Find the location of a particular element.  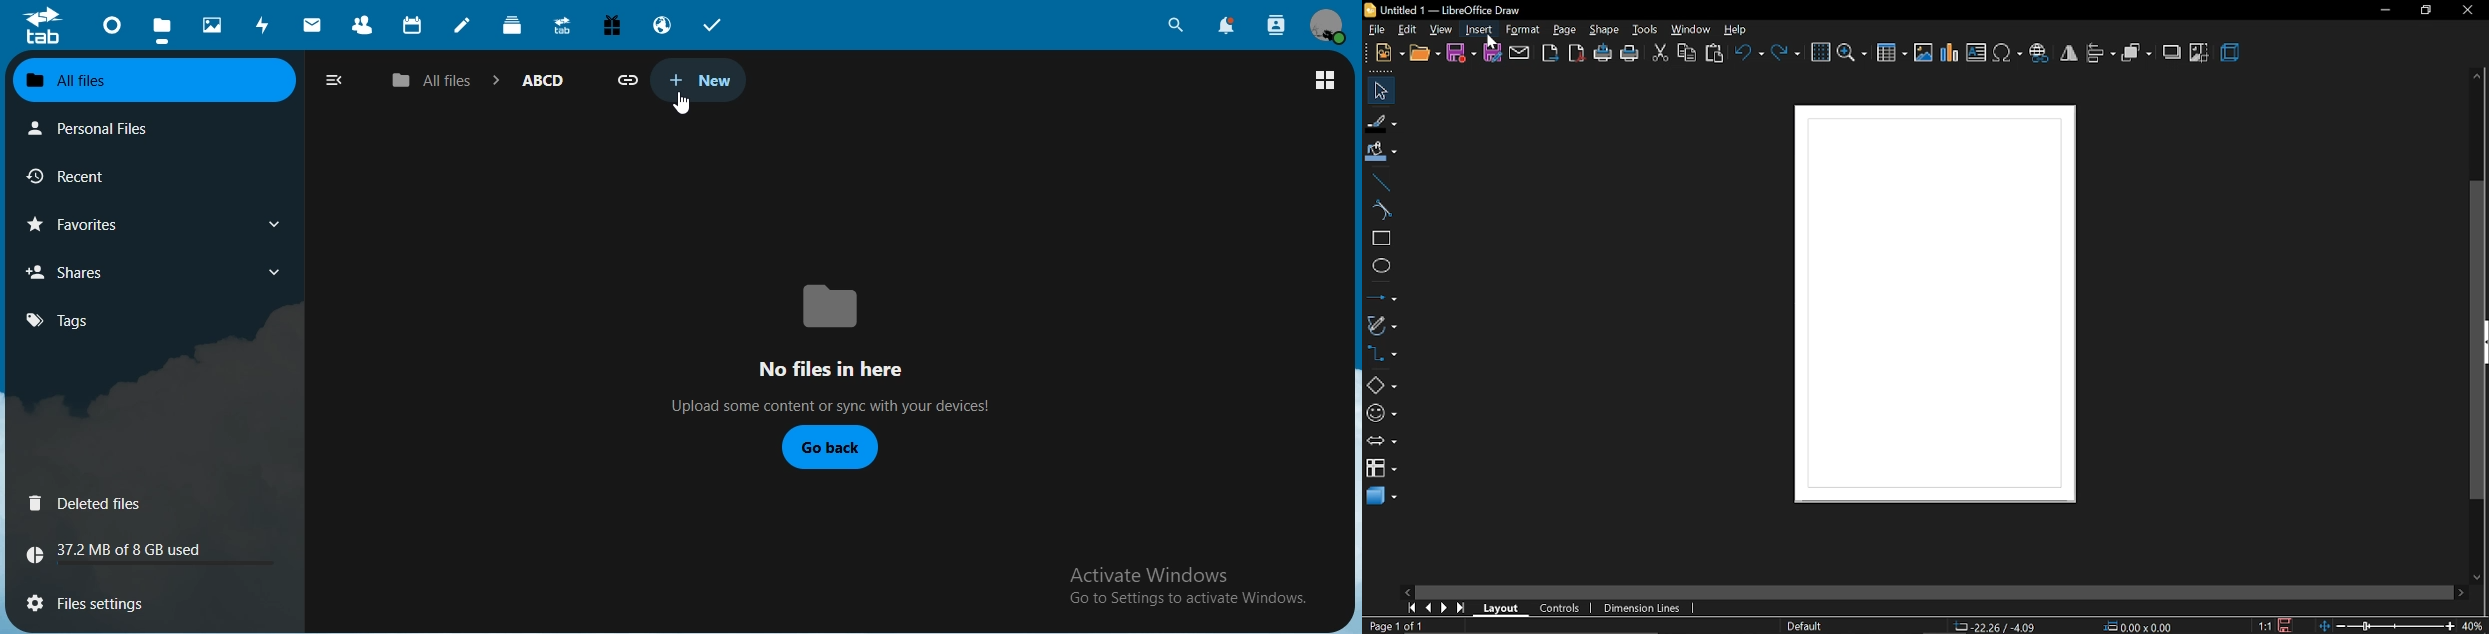

paste is located at coordinates (1716, 53).